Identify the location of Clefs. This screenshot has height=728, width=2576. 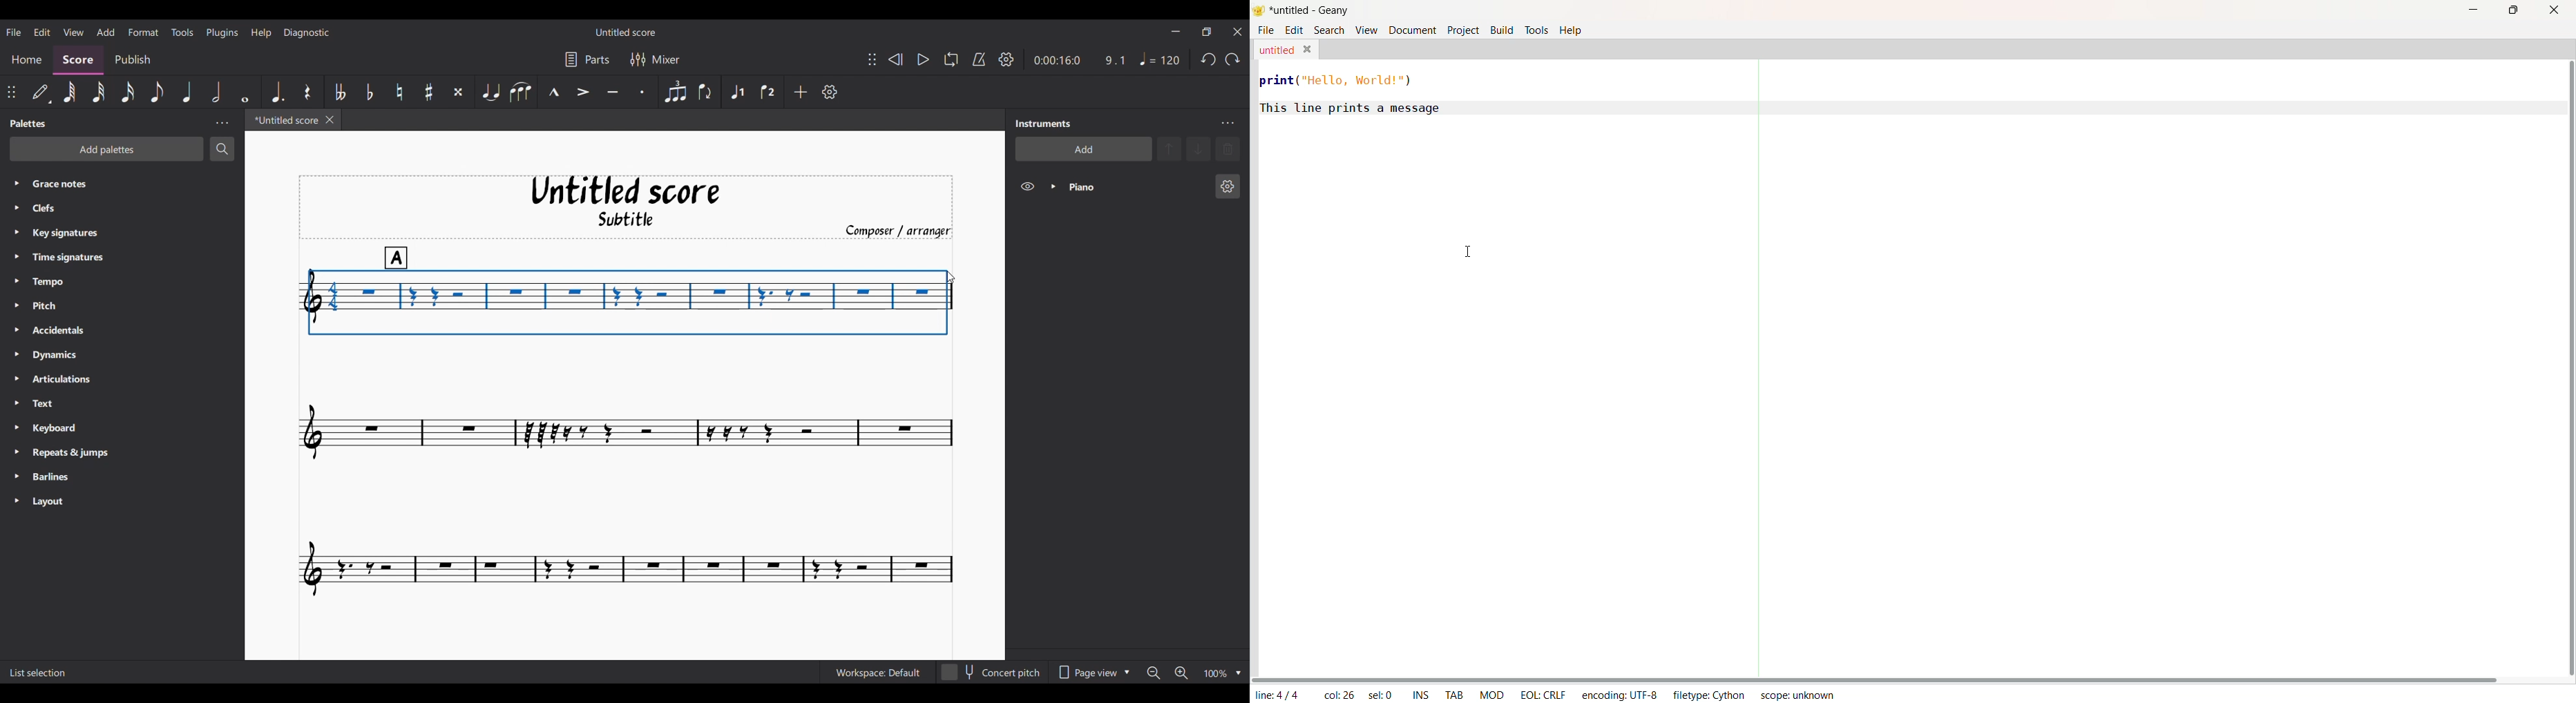
(104, 208).